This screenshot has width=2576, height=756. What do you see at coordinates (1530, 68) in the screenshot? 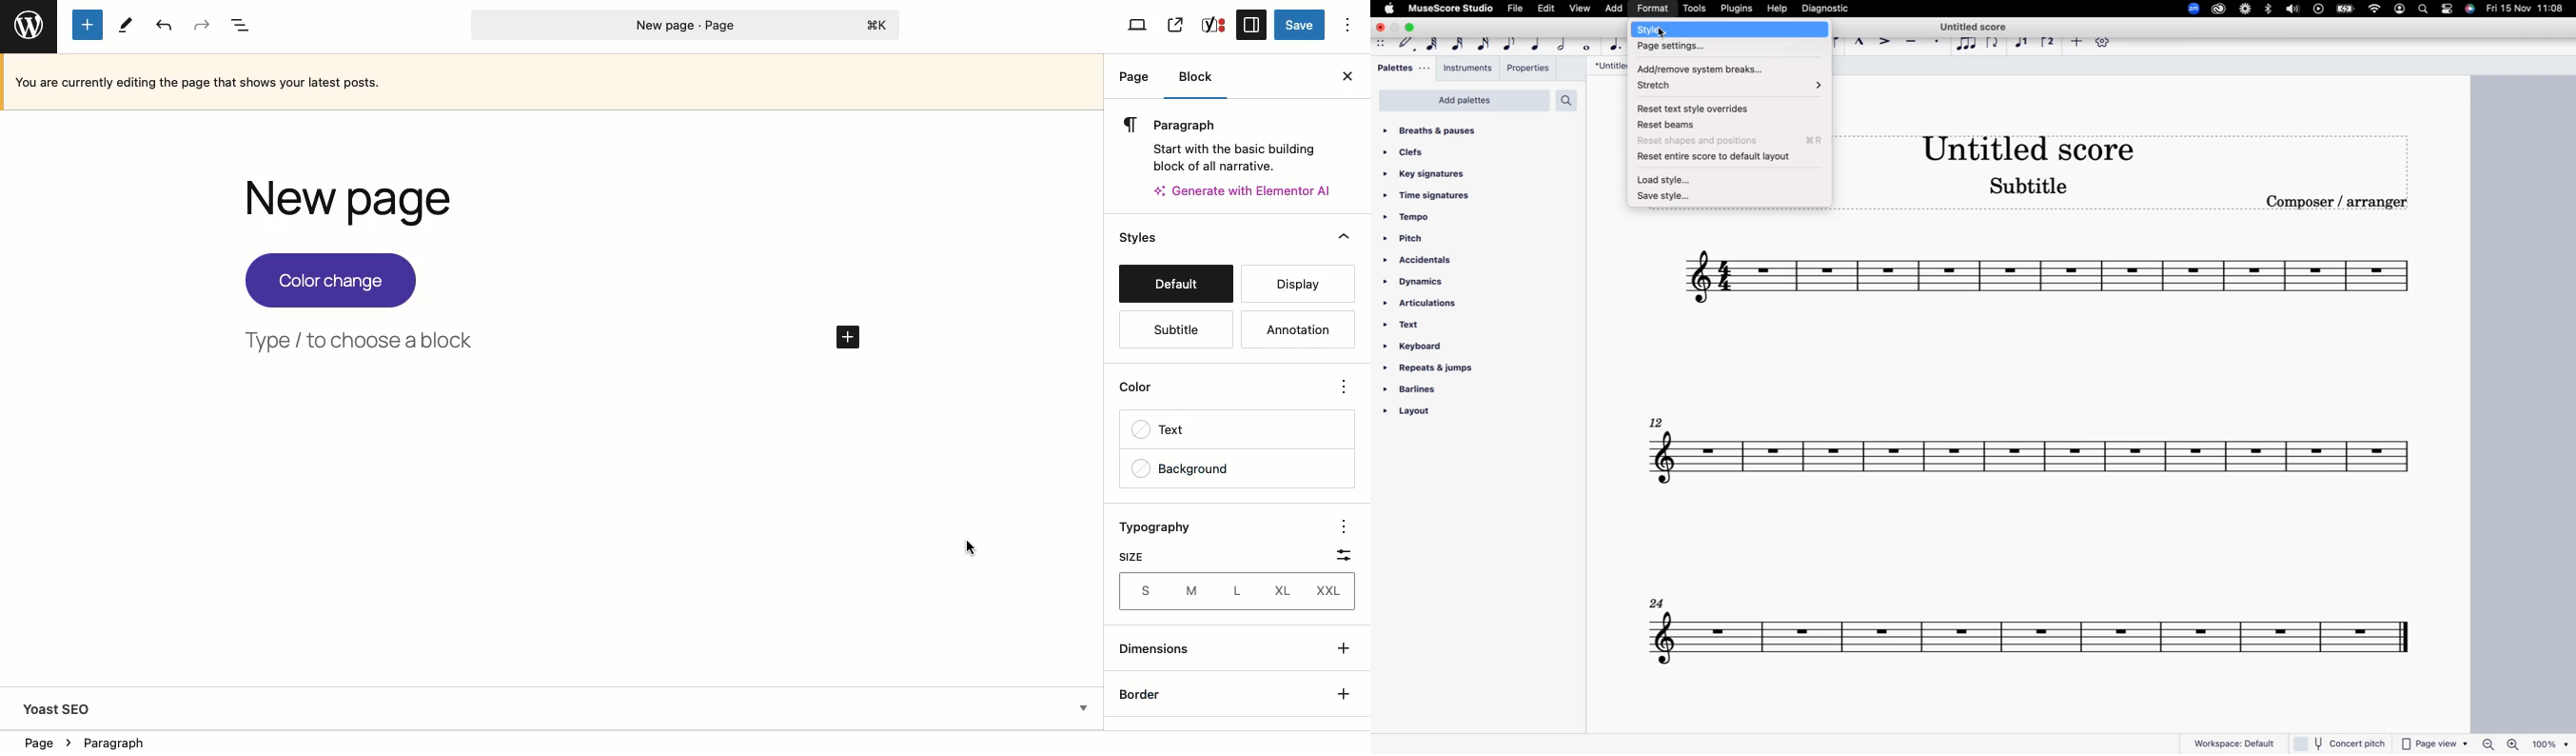
I see `properties` at bounding box center [1530, 68].